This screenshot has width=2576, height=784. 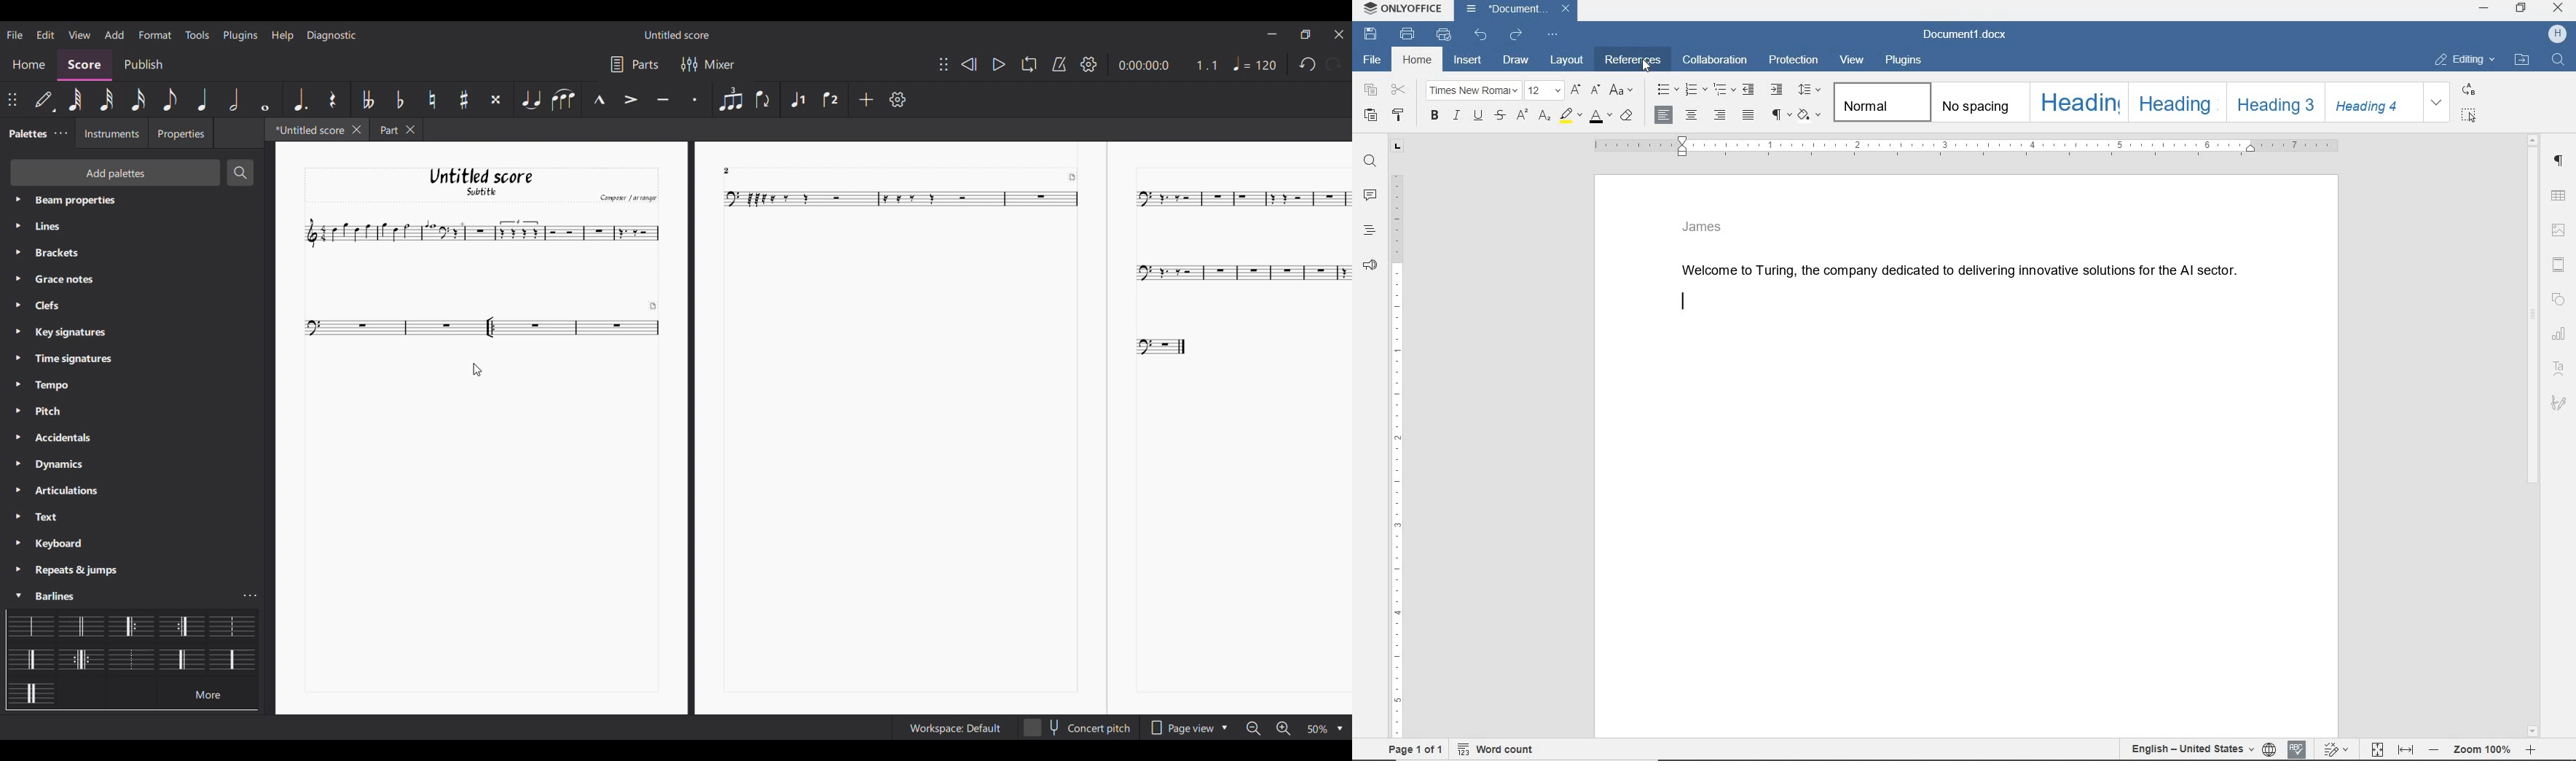 What do you see at coordinates (599, 99) in the screenshot?
I see `Marcato` at bounding box center [599, 99].